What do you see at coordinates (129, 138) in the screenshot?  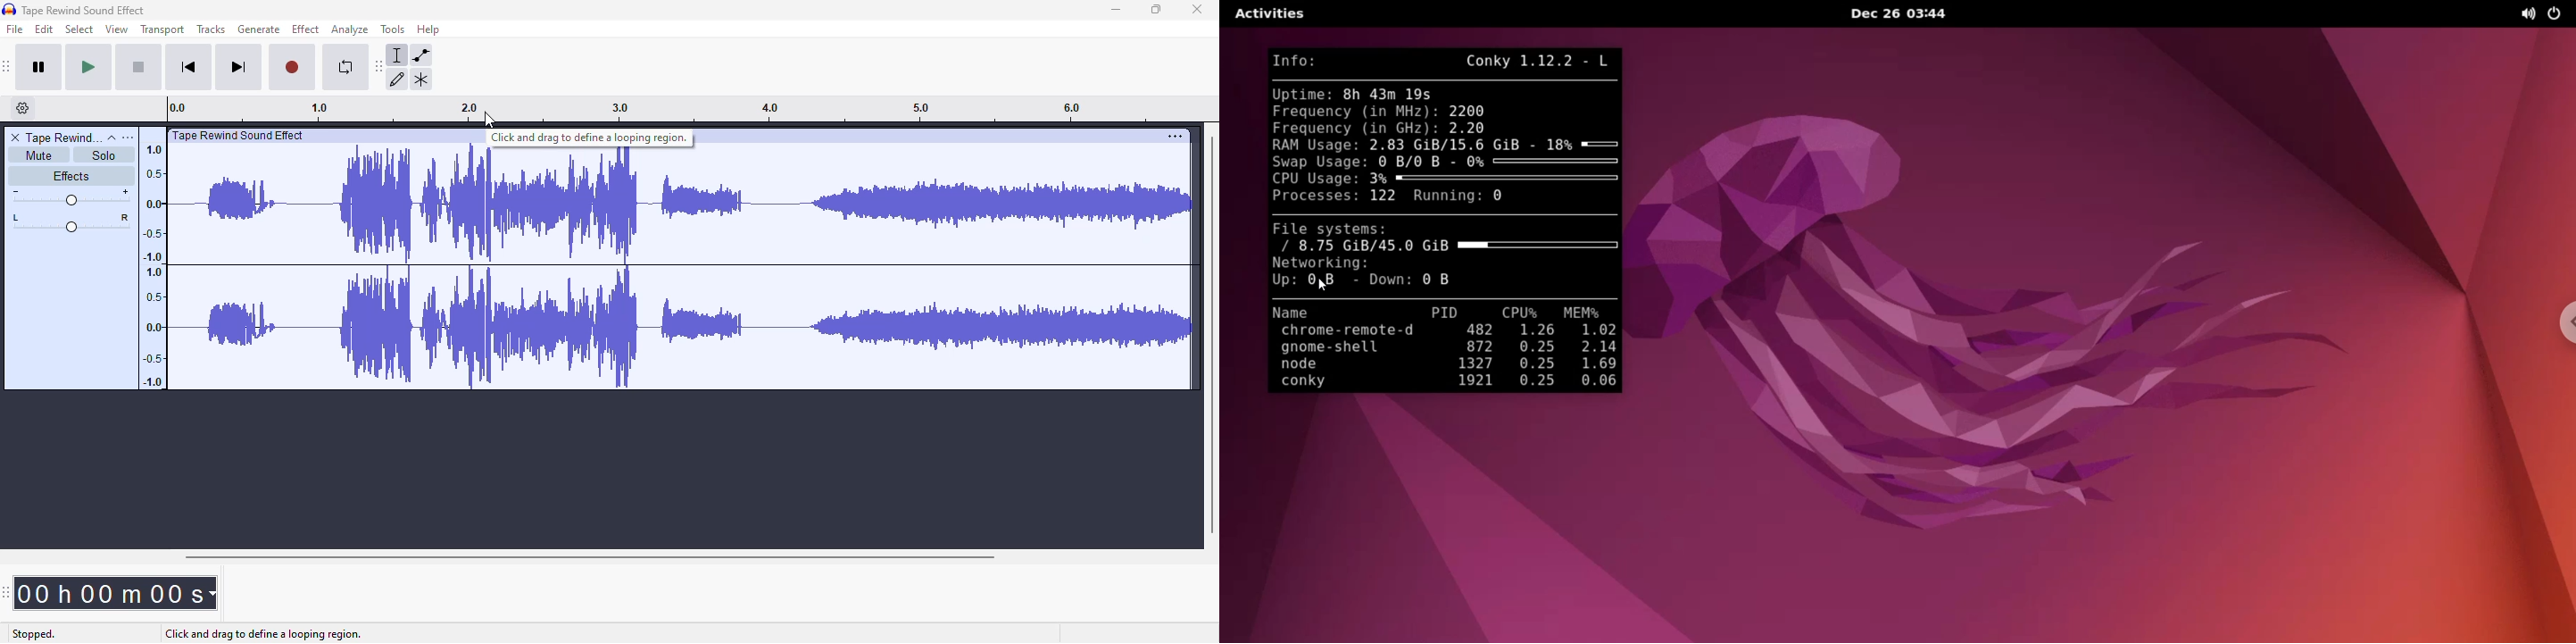 I see `open menu` at bounding box center [129, 138].